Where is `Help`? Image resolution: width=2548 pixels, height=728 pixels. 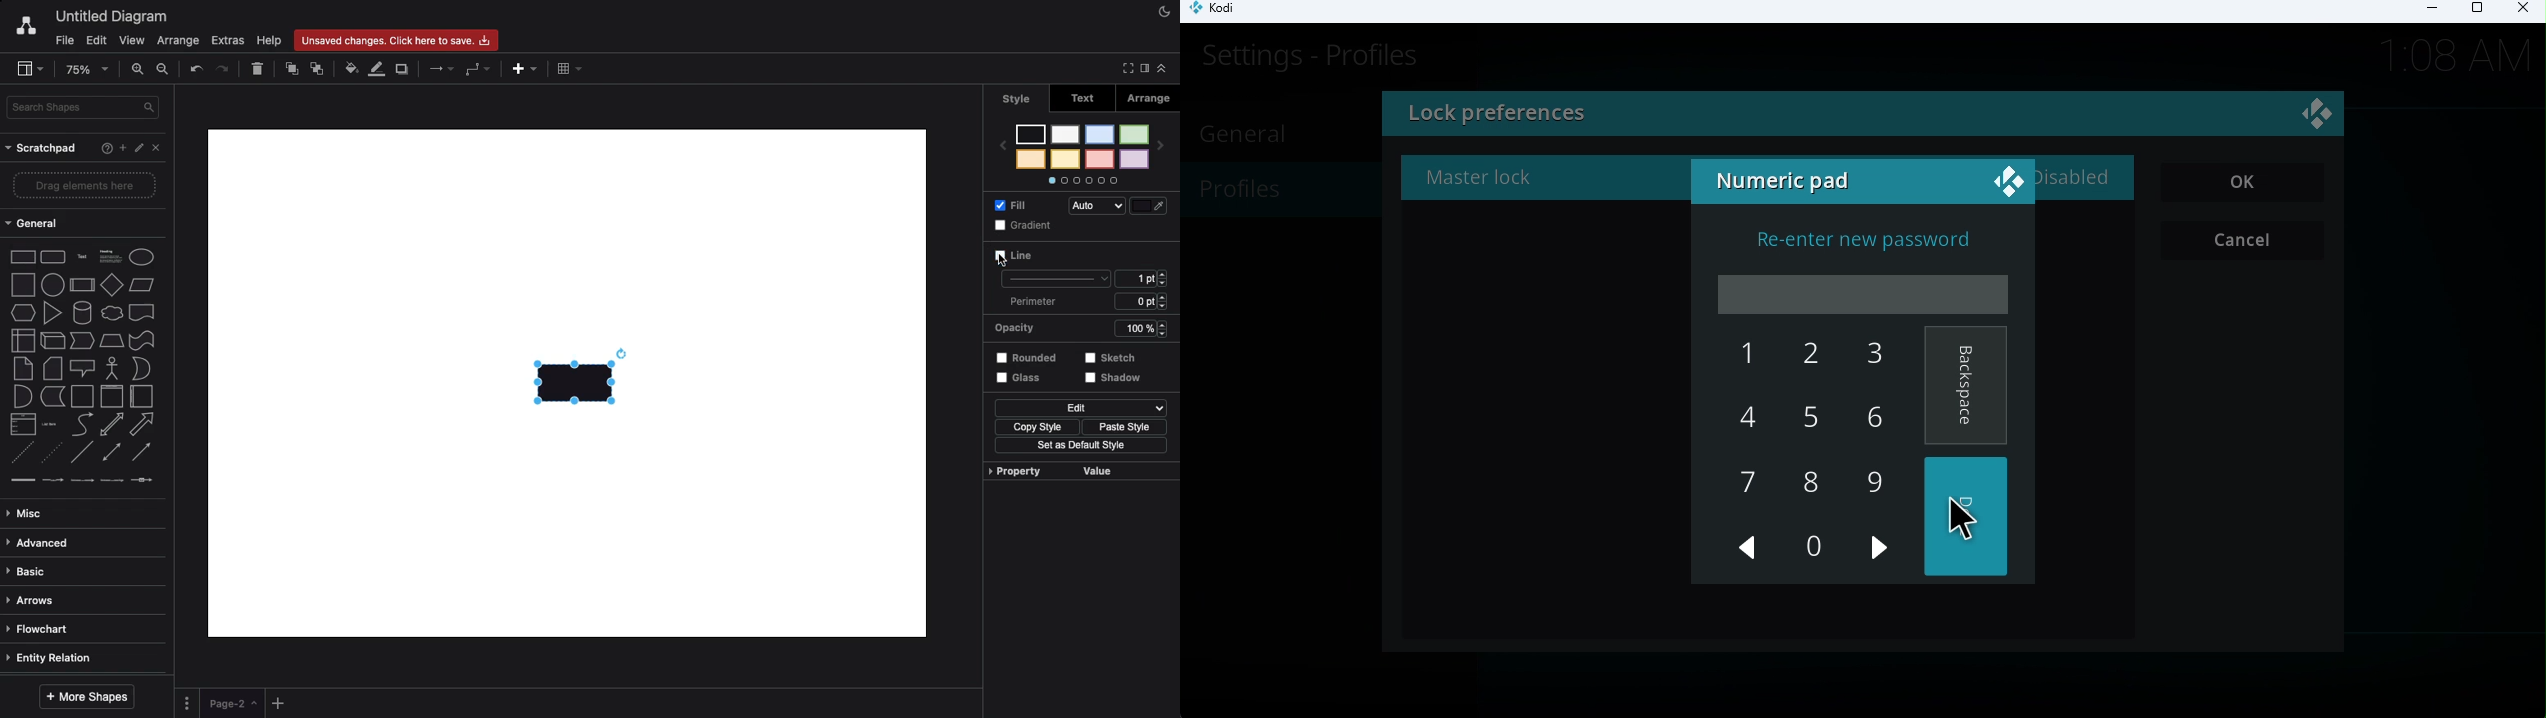
Help is located at coordinates (271, 41).